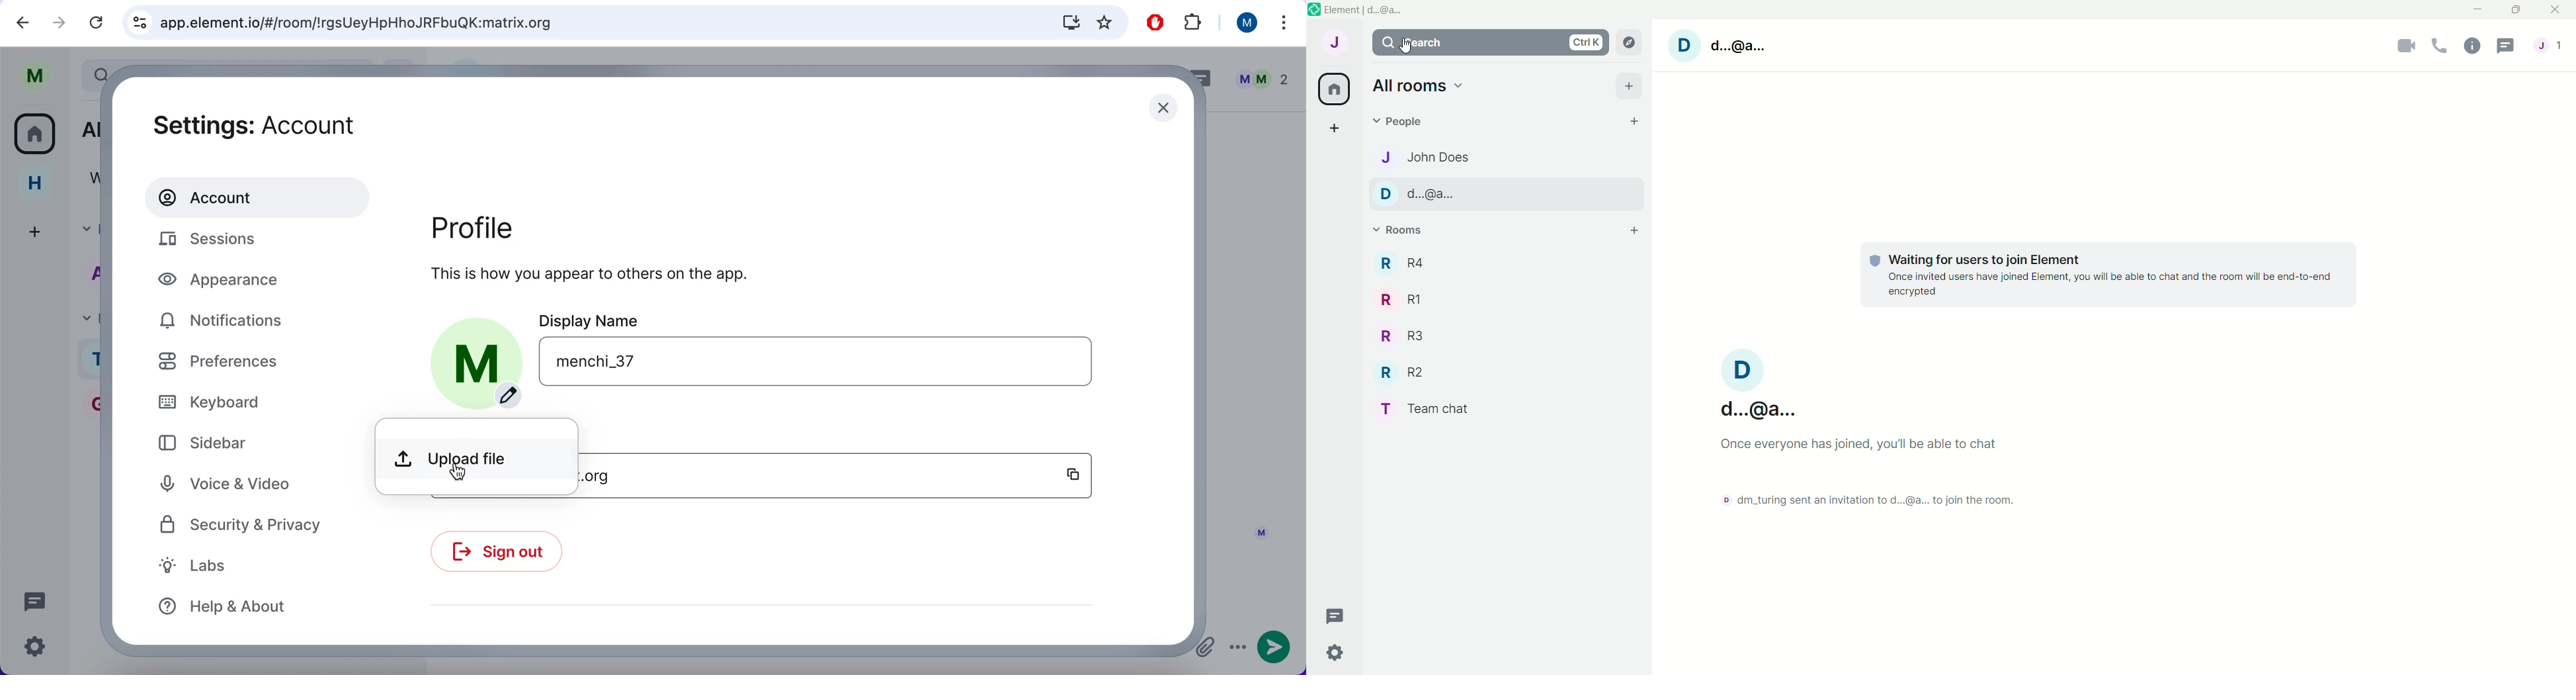 The height and width of the screenshot is (700, 2576). I want to click on video call, so click(2407, 45).